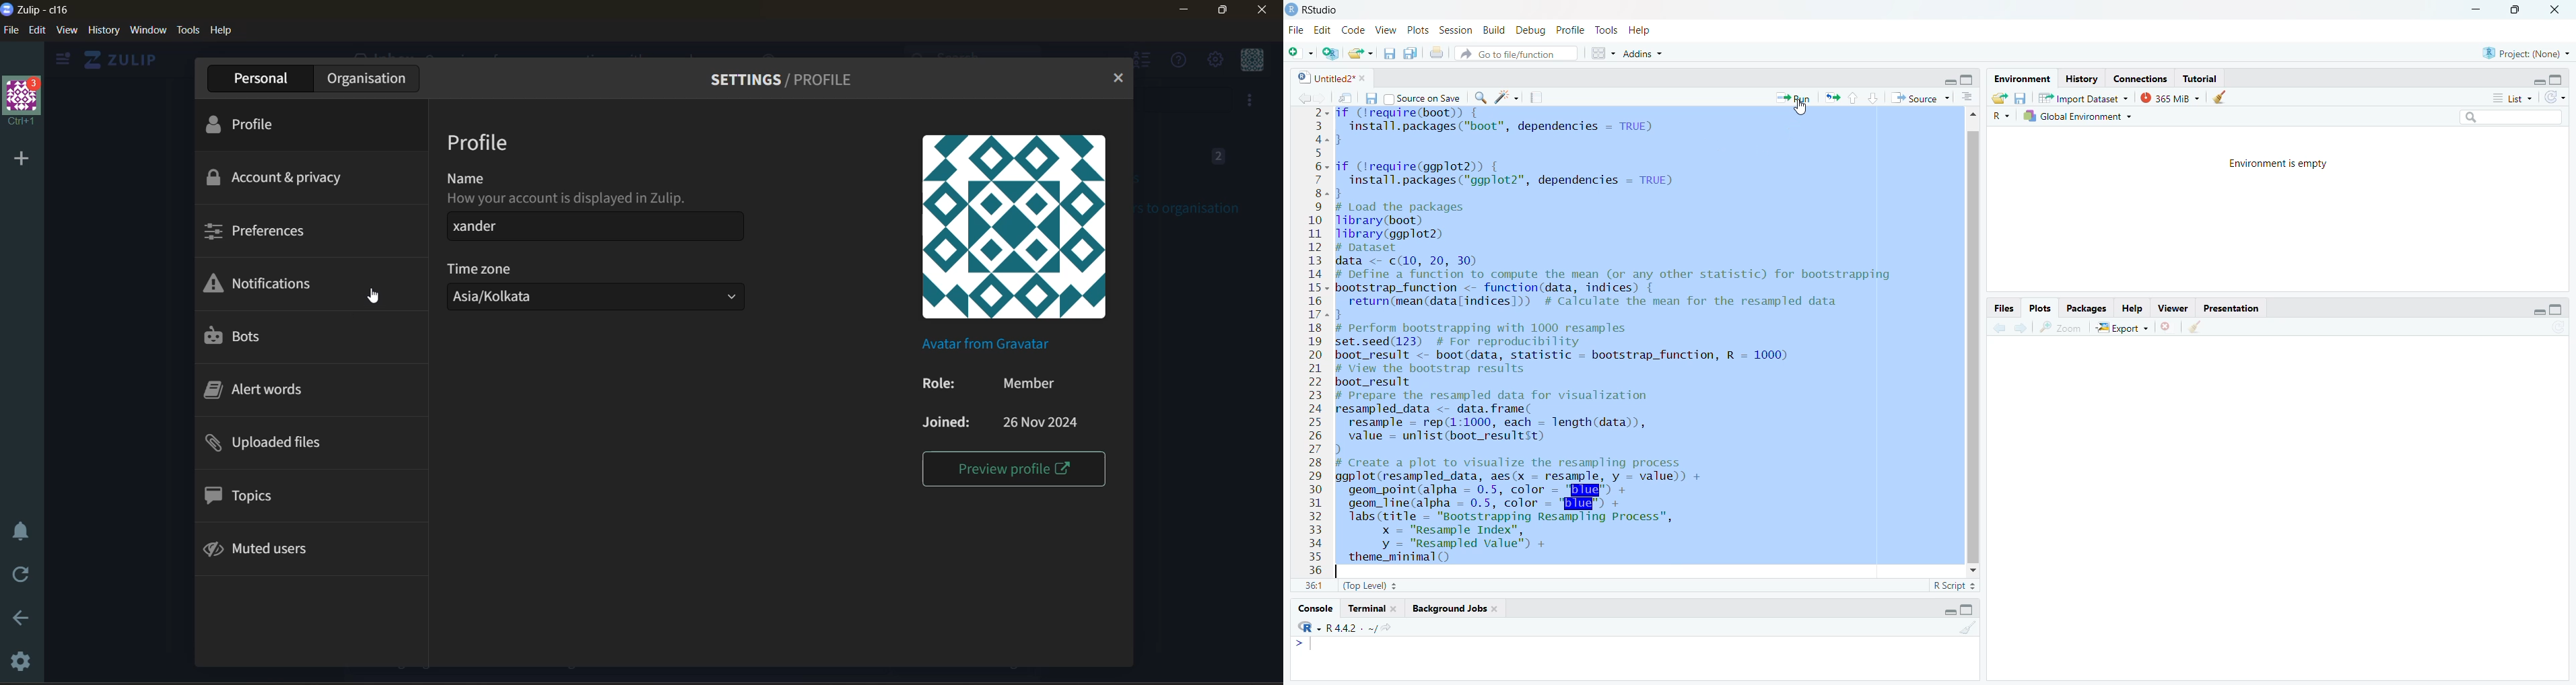 Image resolution: width=2576 pixels, height=700 pixels. Describe the element at coordinates (2002, 98) in the screenshot. I see `load workspace` at that location.